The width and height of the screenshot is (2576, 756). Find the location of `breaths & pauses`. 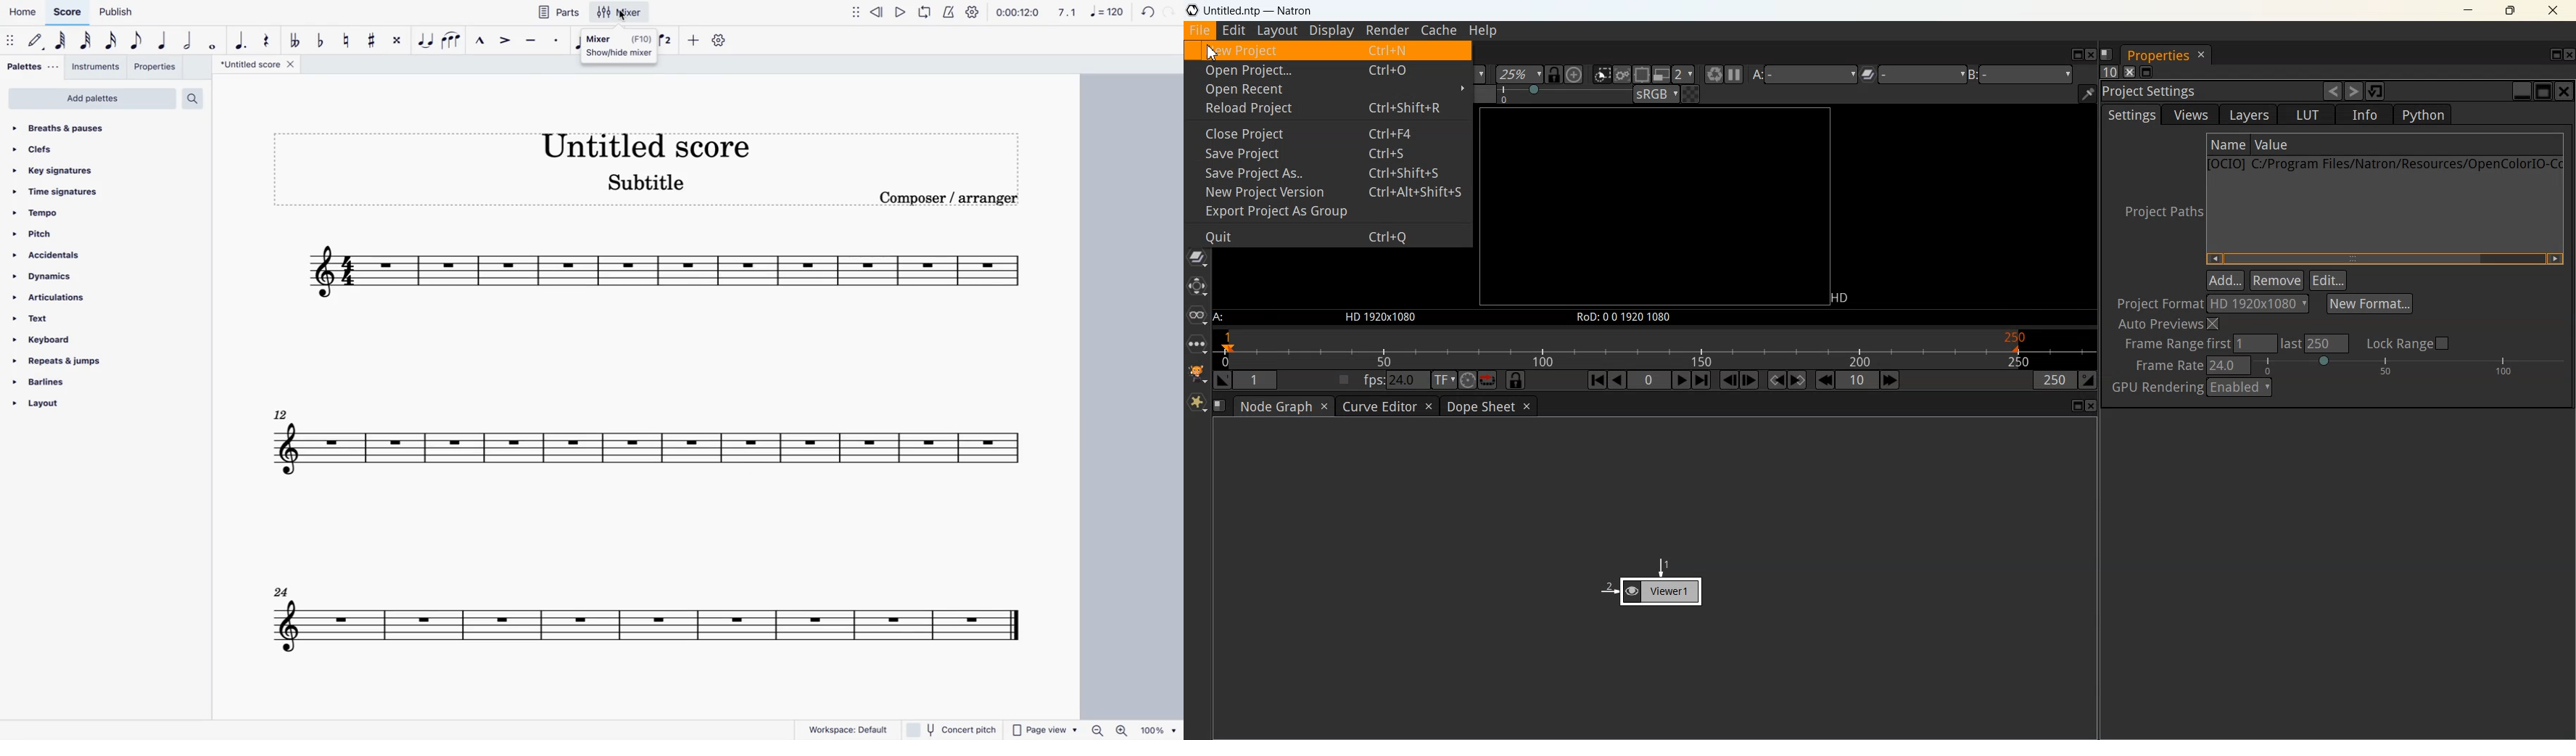

breaths & pauses is located at coordinates (102, 128).